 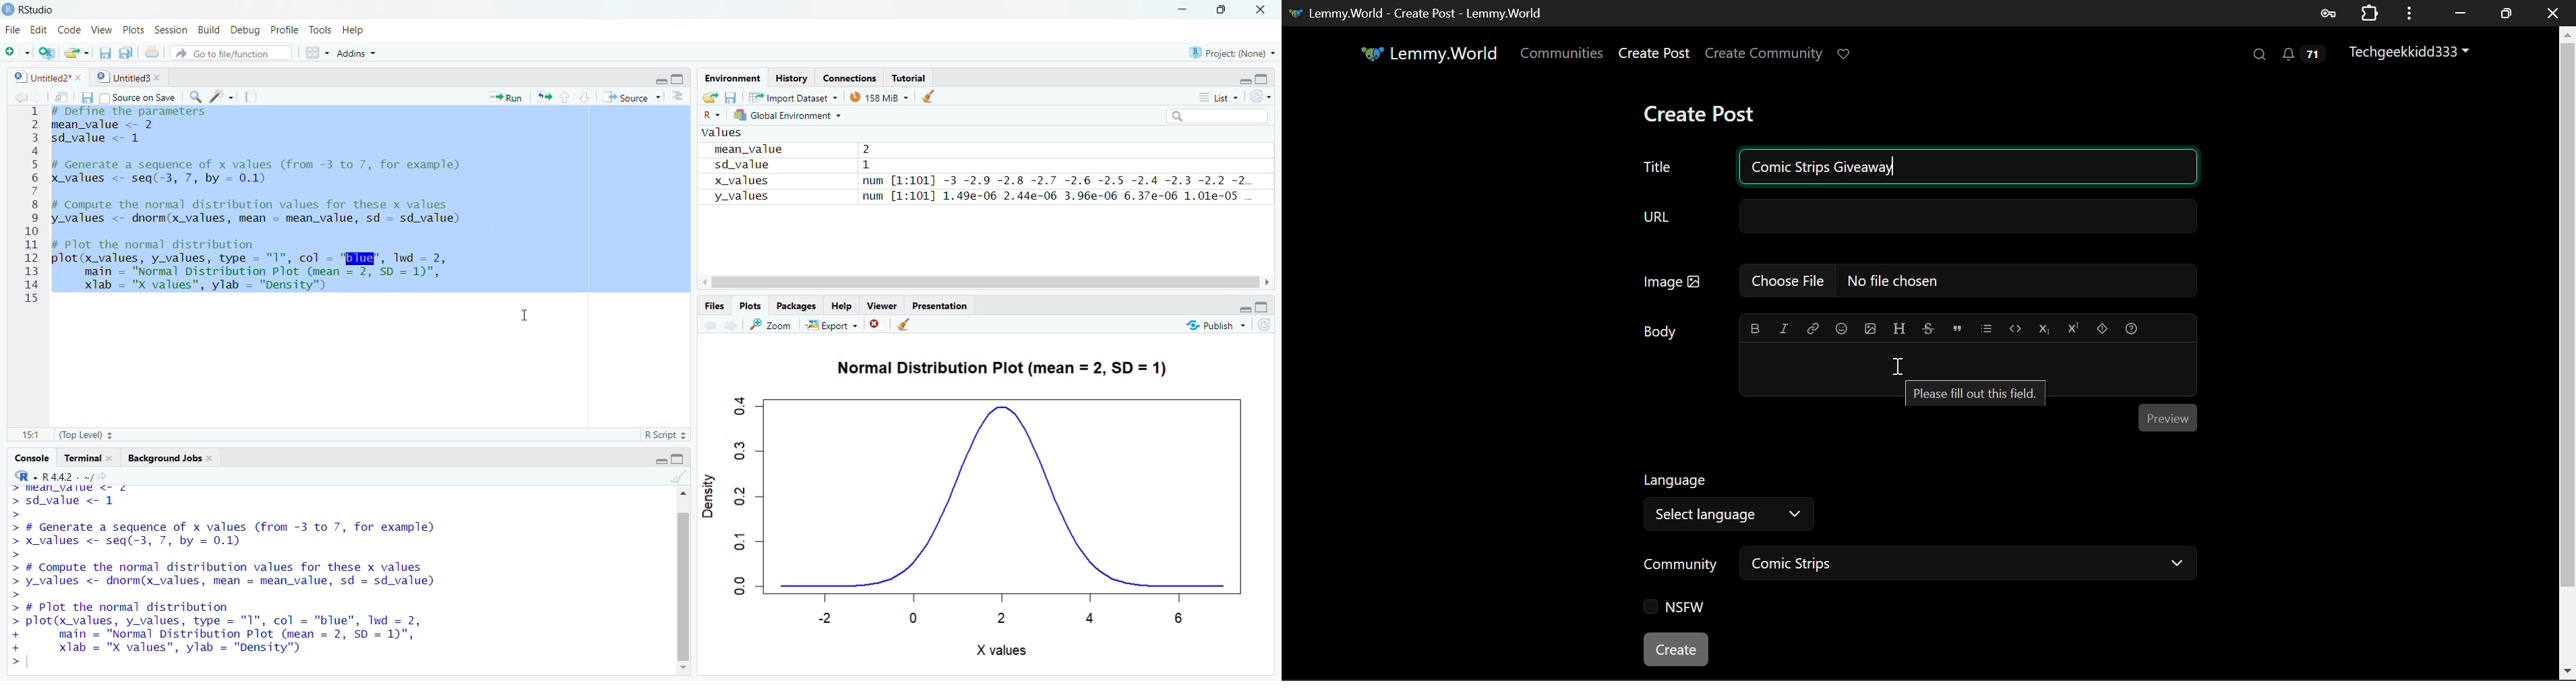 What do you see at coordinates (730, 77) in the screenshot?
I see `Environment` at bounding box center [730, 77].